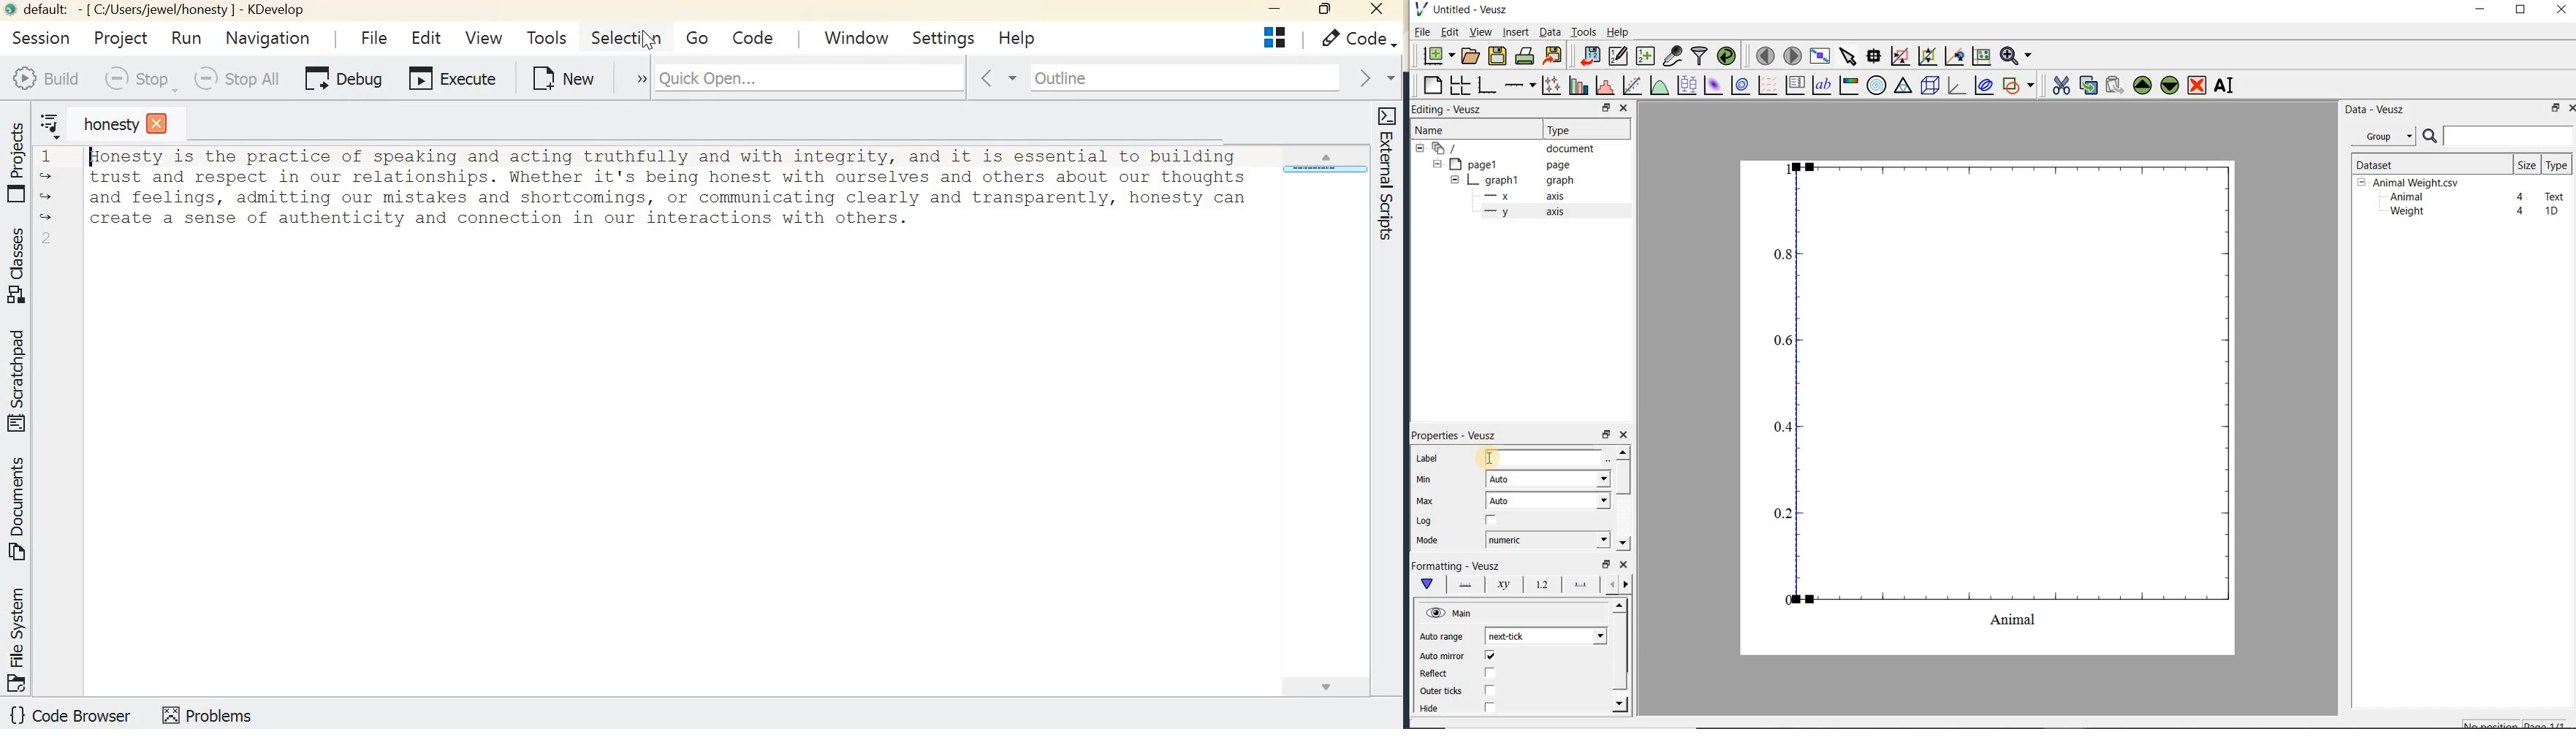 The height and width of the screenshot is (756, 2576). What do you see at coordinates (1618, 32) in the screenshot?
I see `Help` at bounding box center [1618, 32].